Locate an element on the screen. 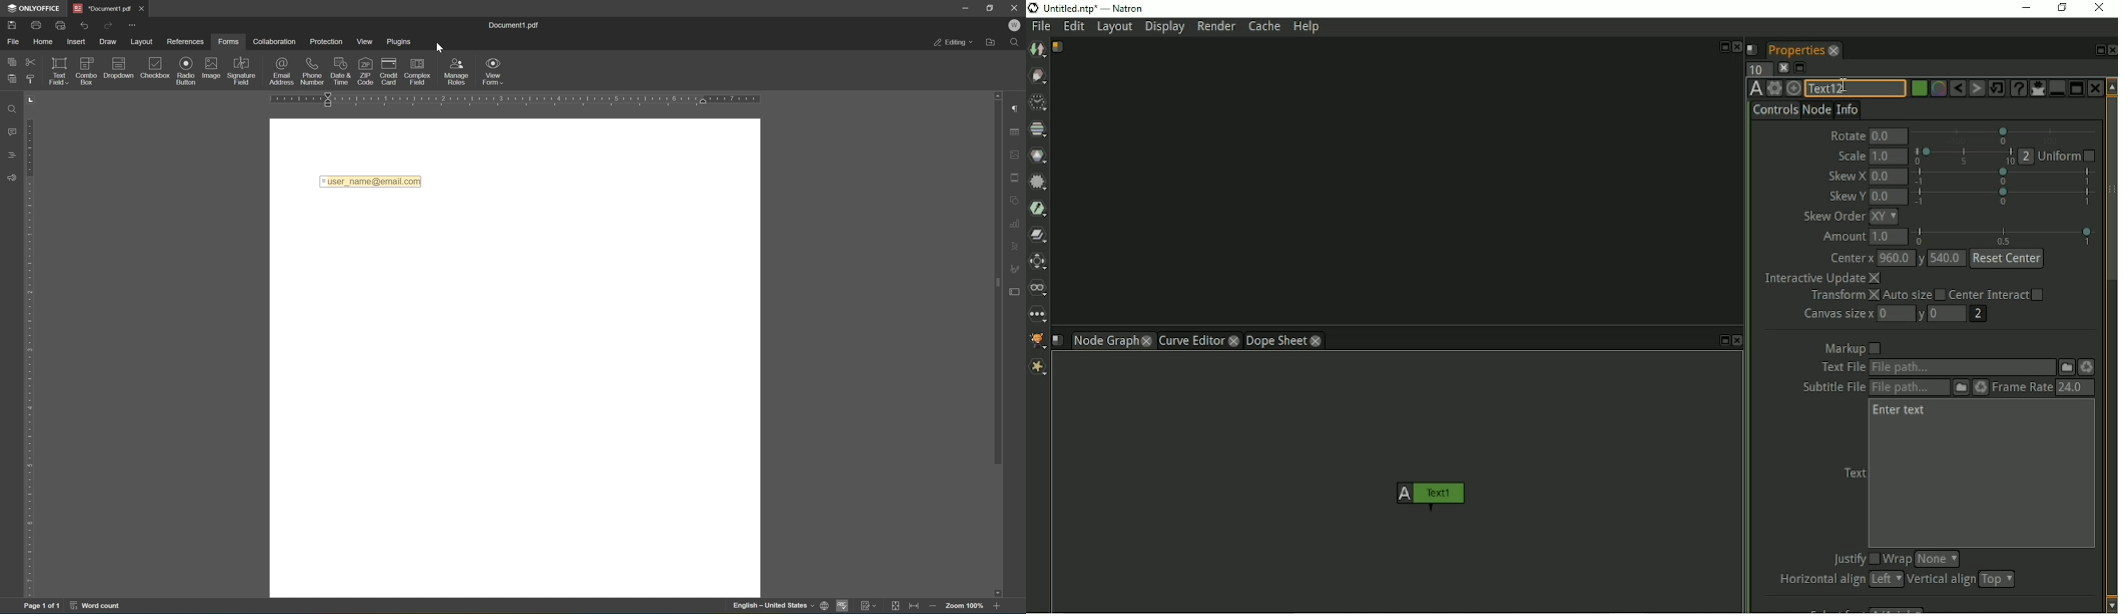 Image resolution: width=2128 pixels, height=616 pixels. insert is located at coordinates (76, 42).